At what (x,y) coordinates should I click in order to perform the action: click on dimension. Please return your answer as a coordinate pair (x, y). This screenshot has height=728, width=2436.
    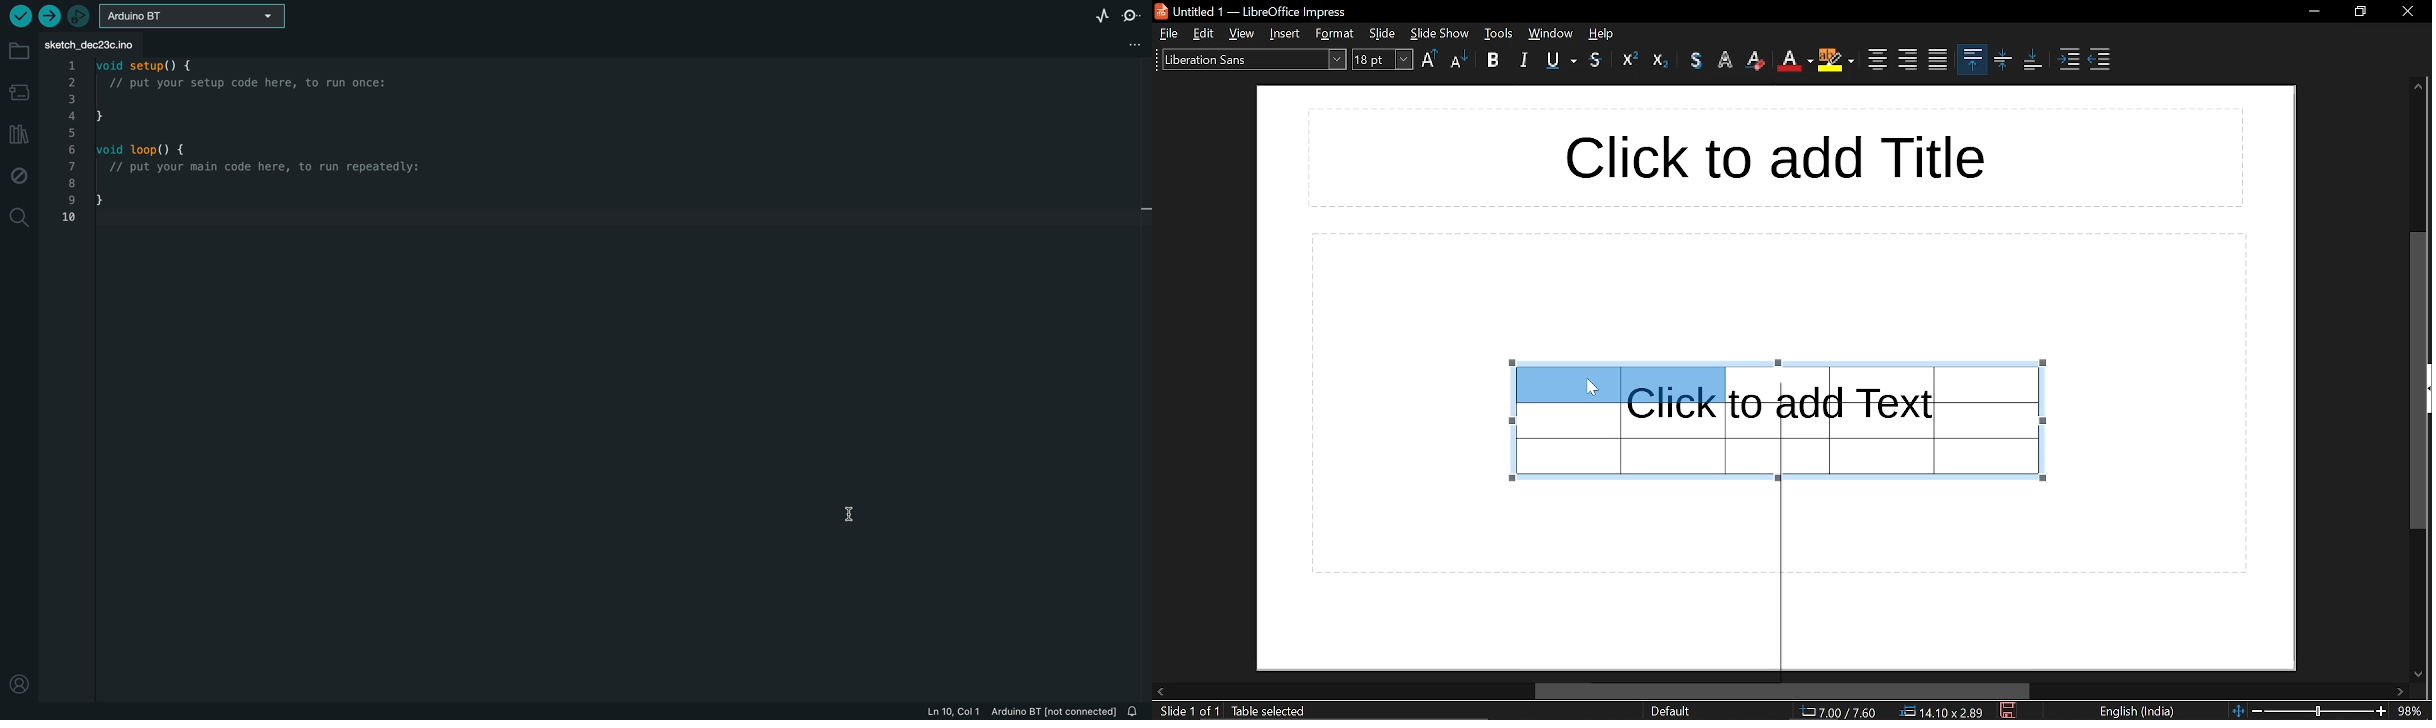
    Looking at the image, I should click on (1942, 712).